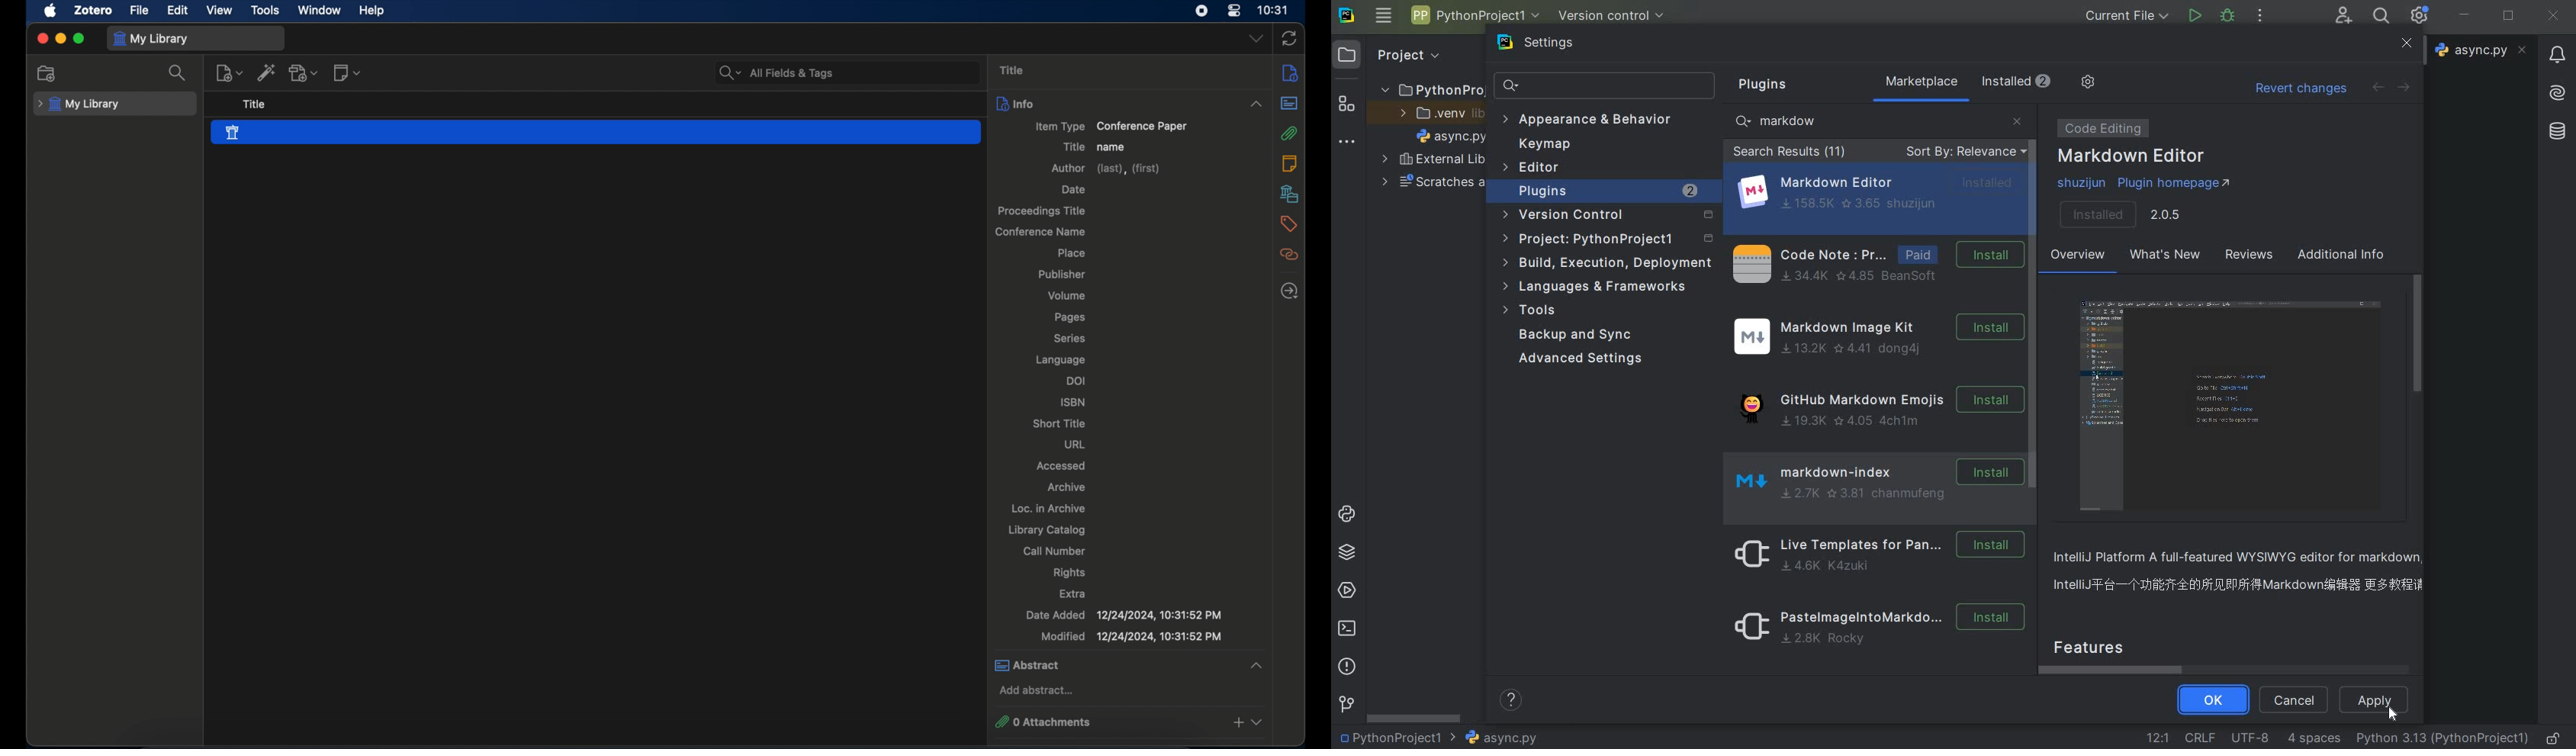 This screenshot has height=756, width=2576. What do you see at coordinates (2243, 574) in the screenshot?
I see `overview` at bounding box center [2243, 574].